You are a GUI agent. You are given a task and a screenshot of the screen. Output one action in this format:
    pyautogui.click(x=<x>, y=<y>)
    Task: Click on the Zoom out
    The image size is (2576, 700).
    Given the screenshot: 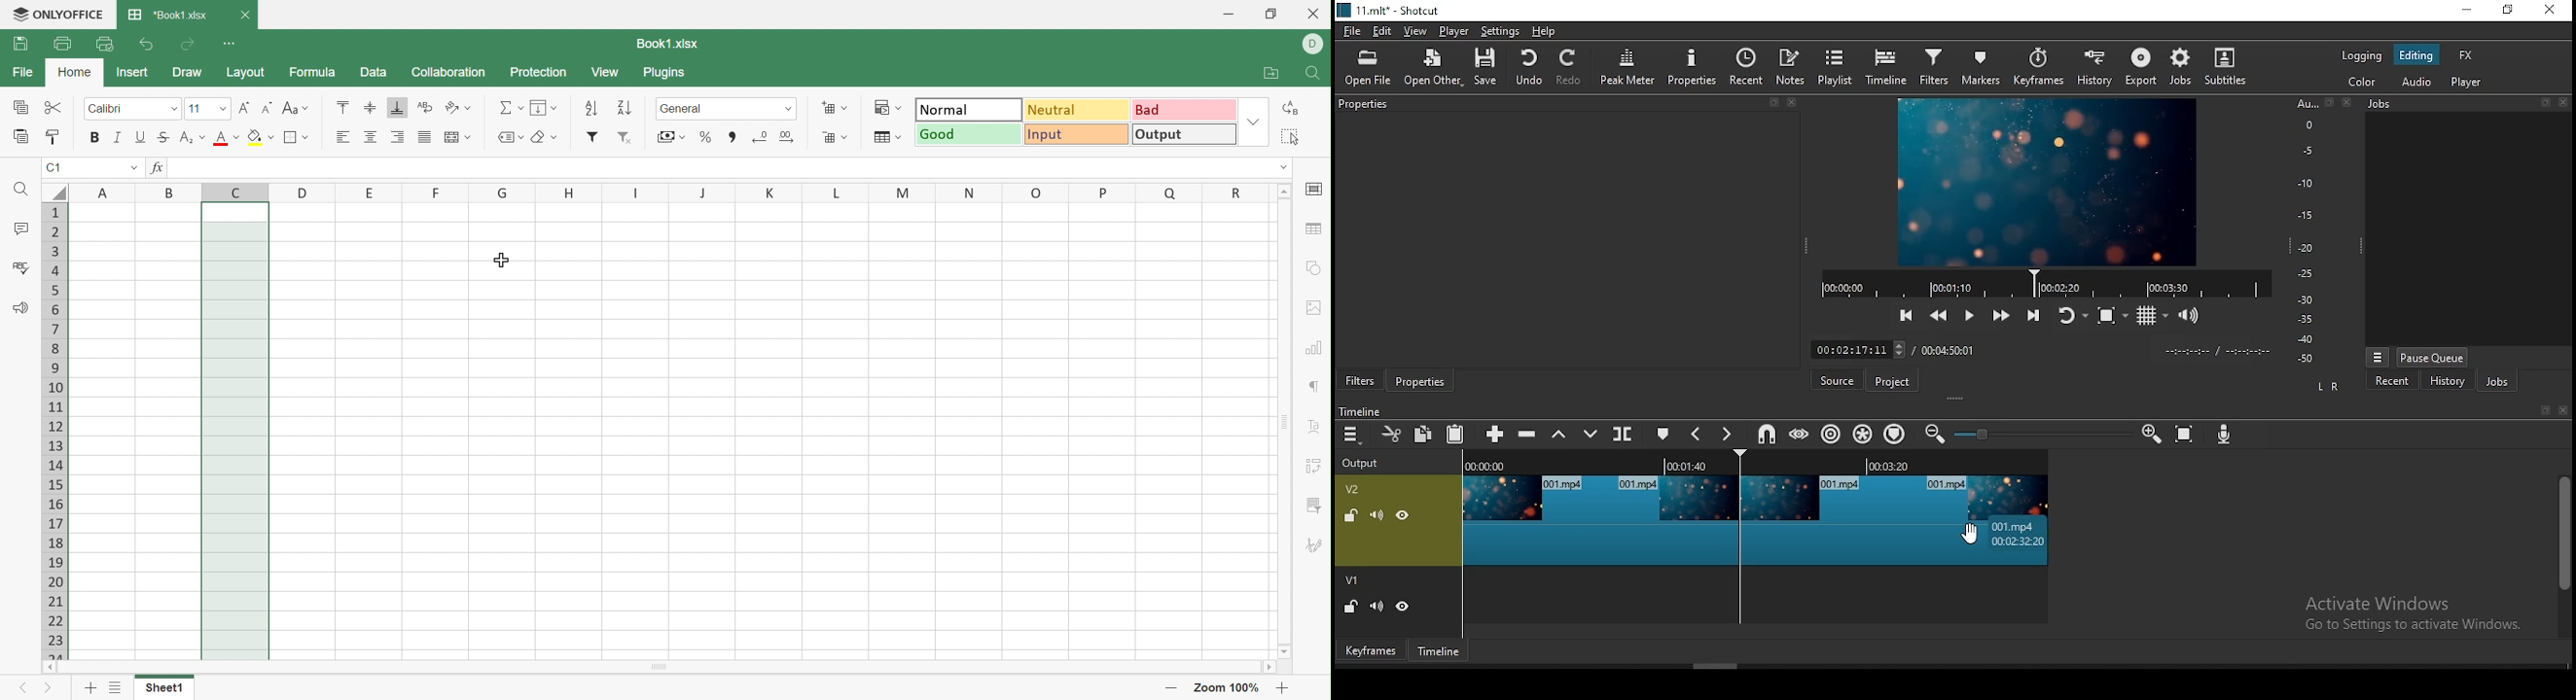 What is the action you would take?
    pyautogui.click(x=1174, y=687)
    